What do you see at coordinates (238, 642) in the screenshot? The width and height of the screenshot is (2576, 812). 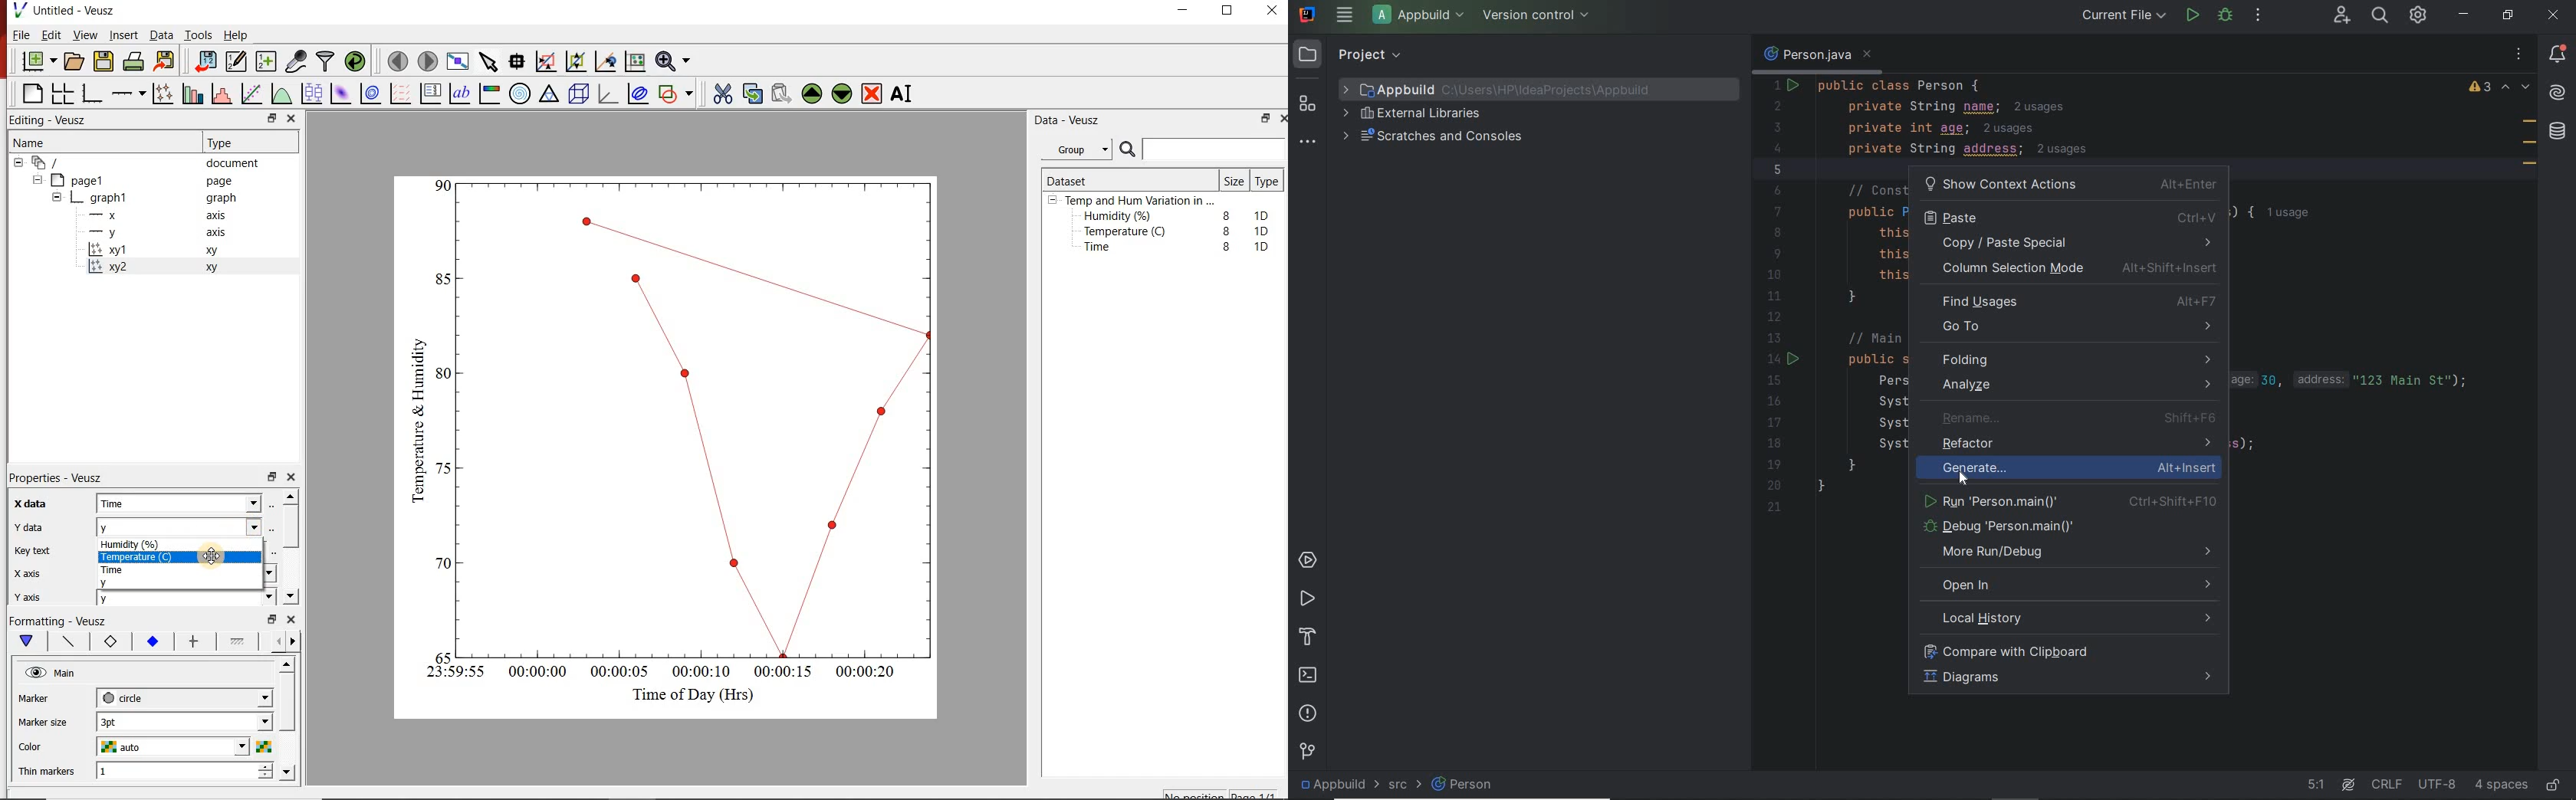 I see `fill 1` at bounding box center [238, 642].